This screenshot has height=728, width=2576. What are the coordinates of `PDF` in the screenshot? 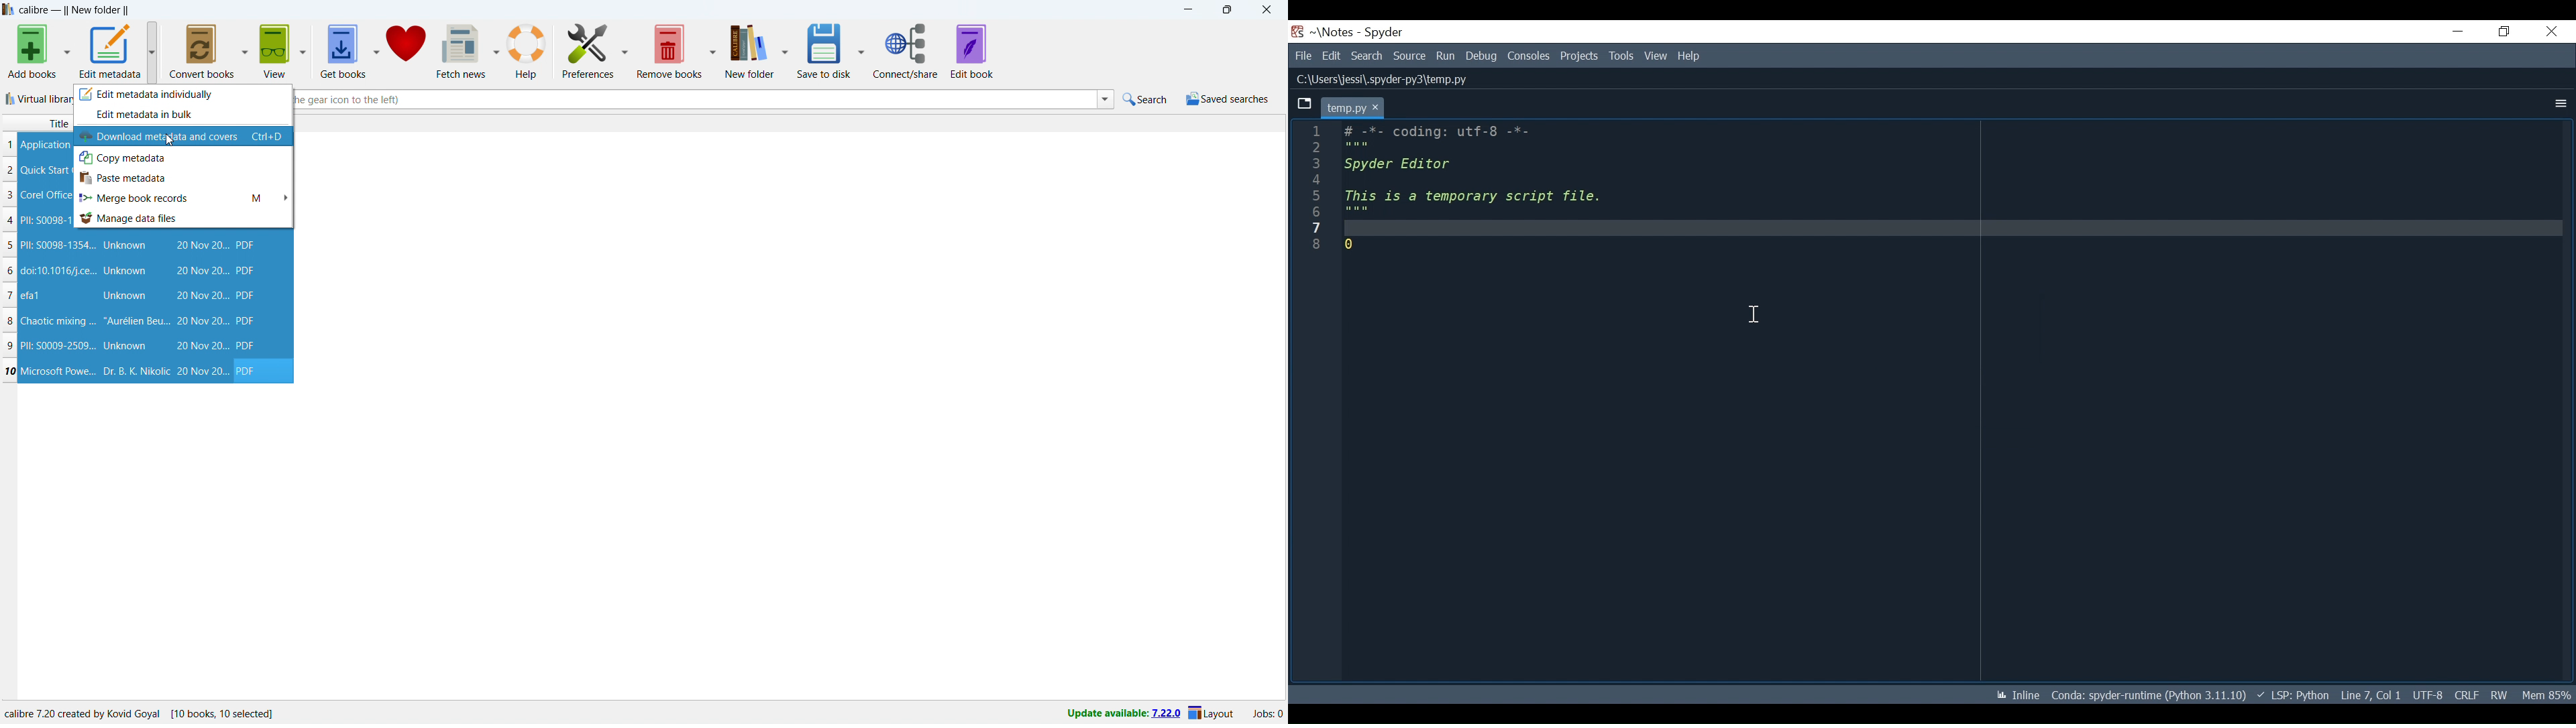 It's located at (245, 245).